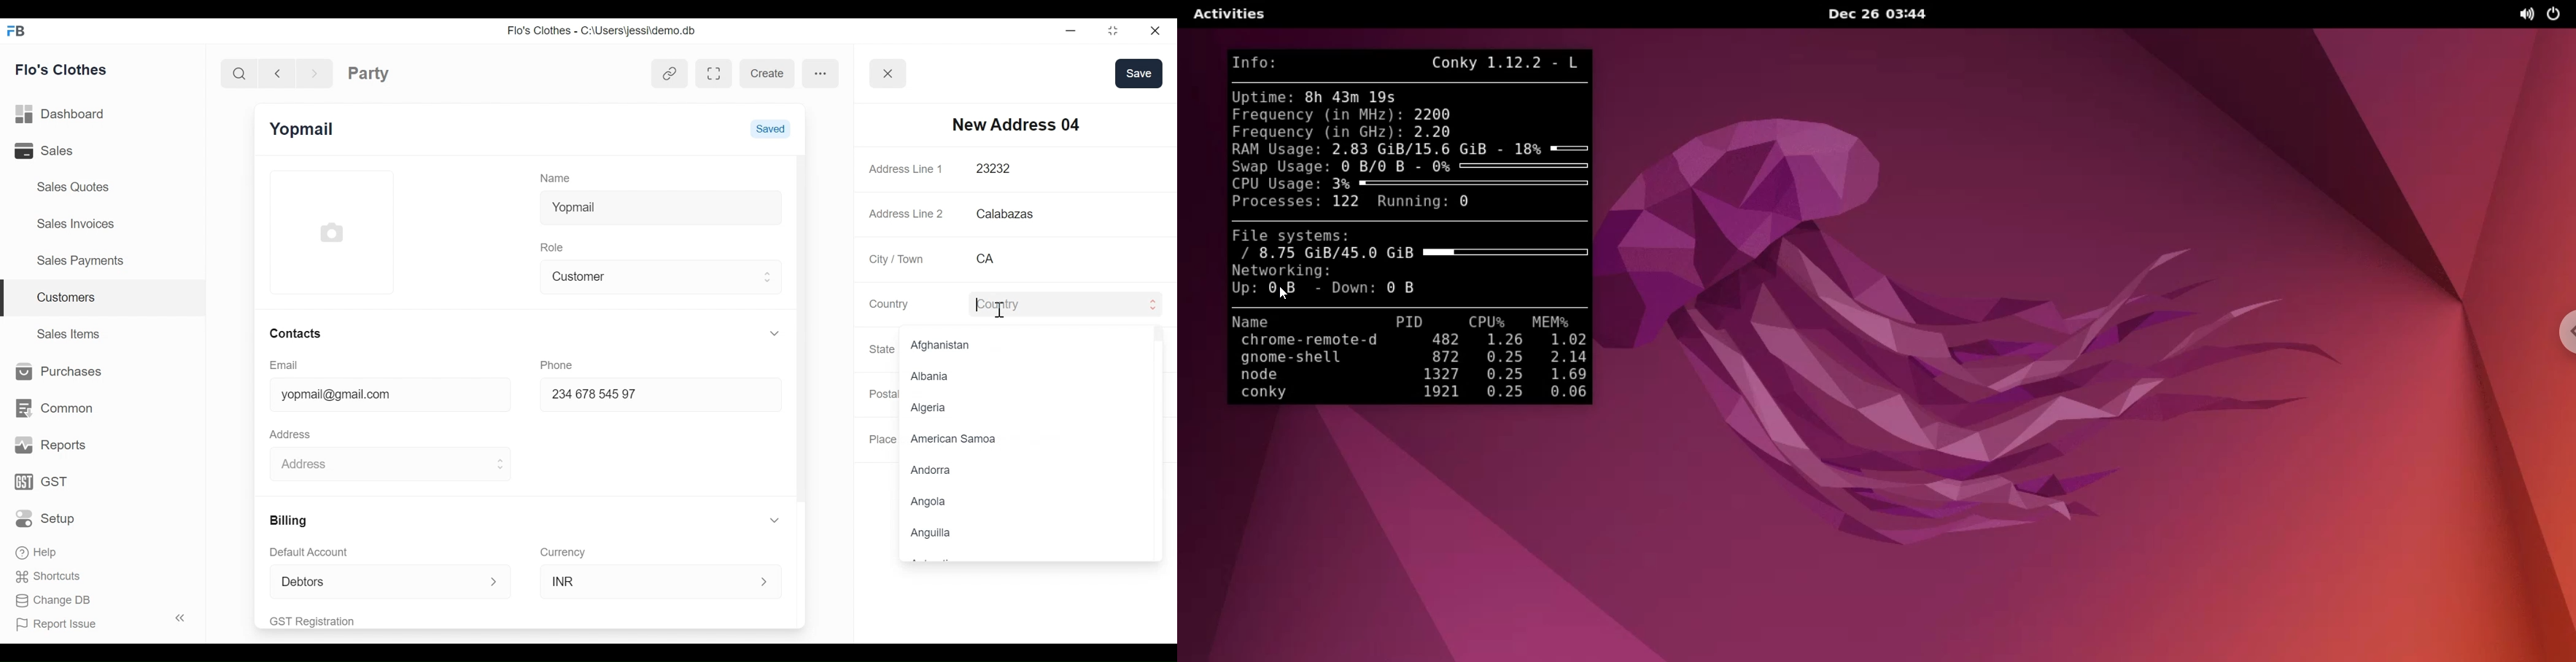 This screenshot has height=672, width=2576. What do you see at coordinates (929, 501) in the screenshot?
I see `Angola` at bounding box center [929, 501].